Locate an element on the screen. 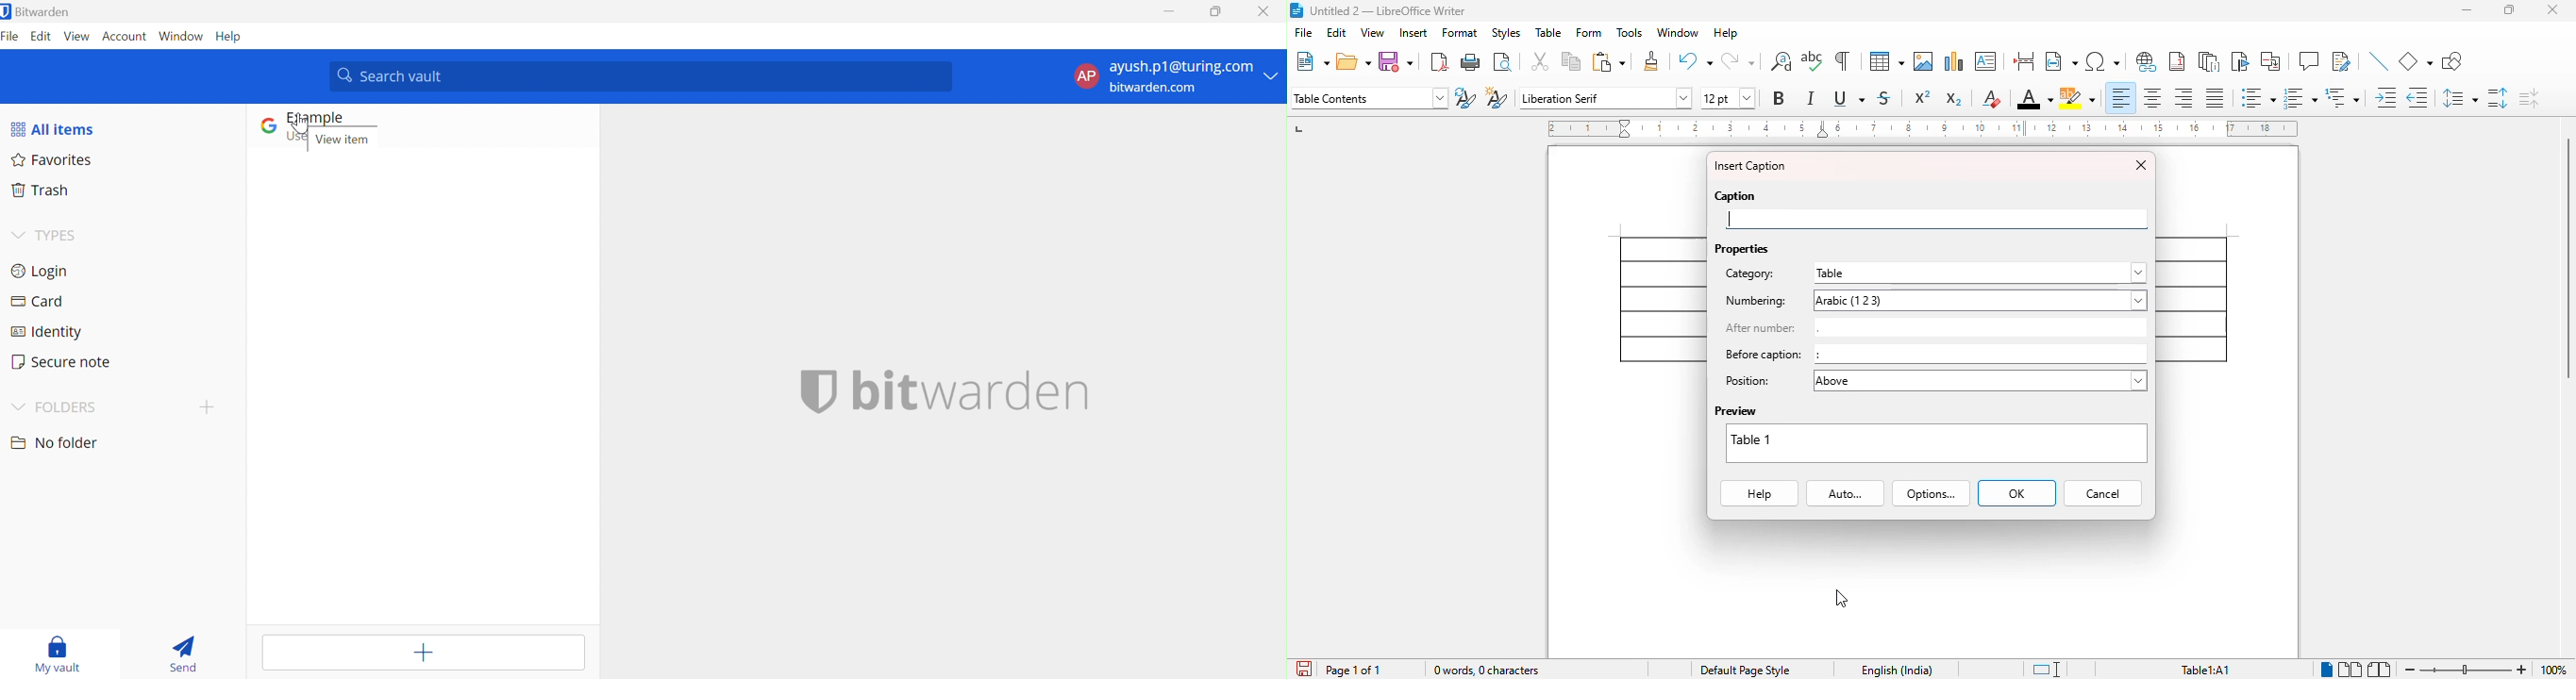  copy is located at coordinates (1572, 60).